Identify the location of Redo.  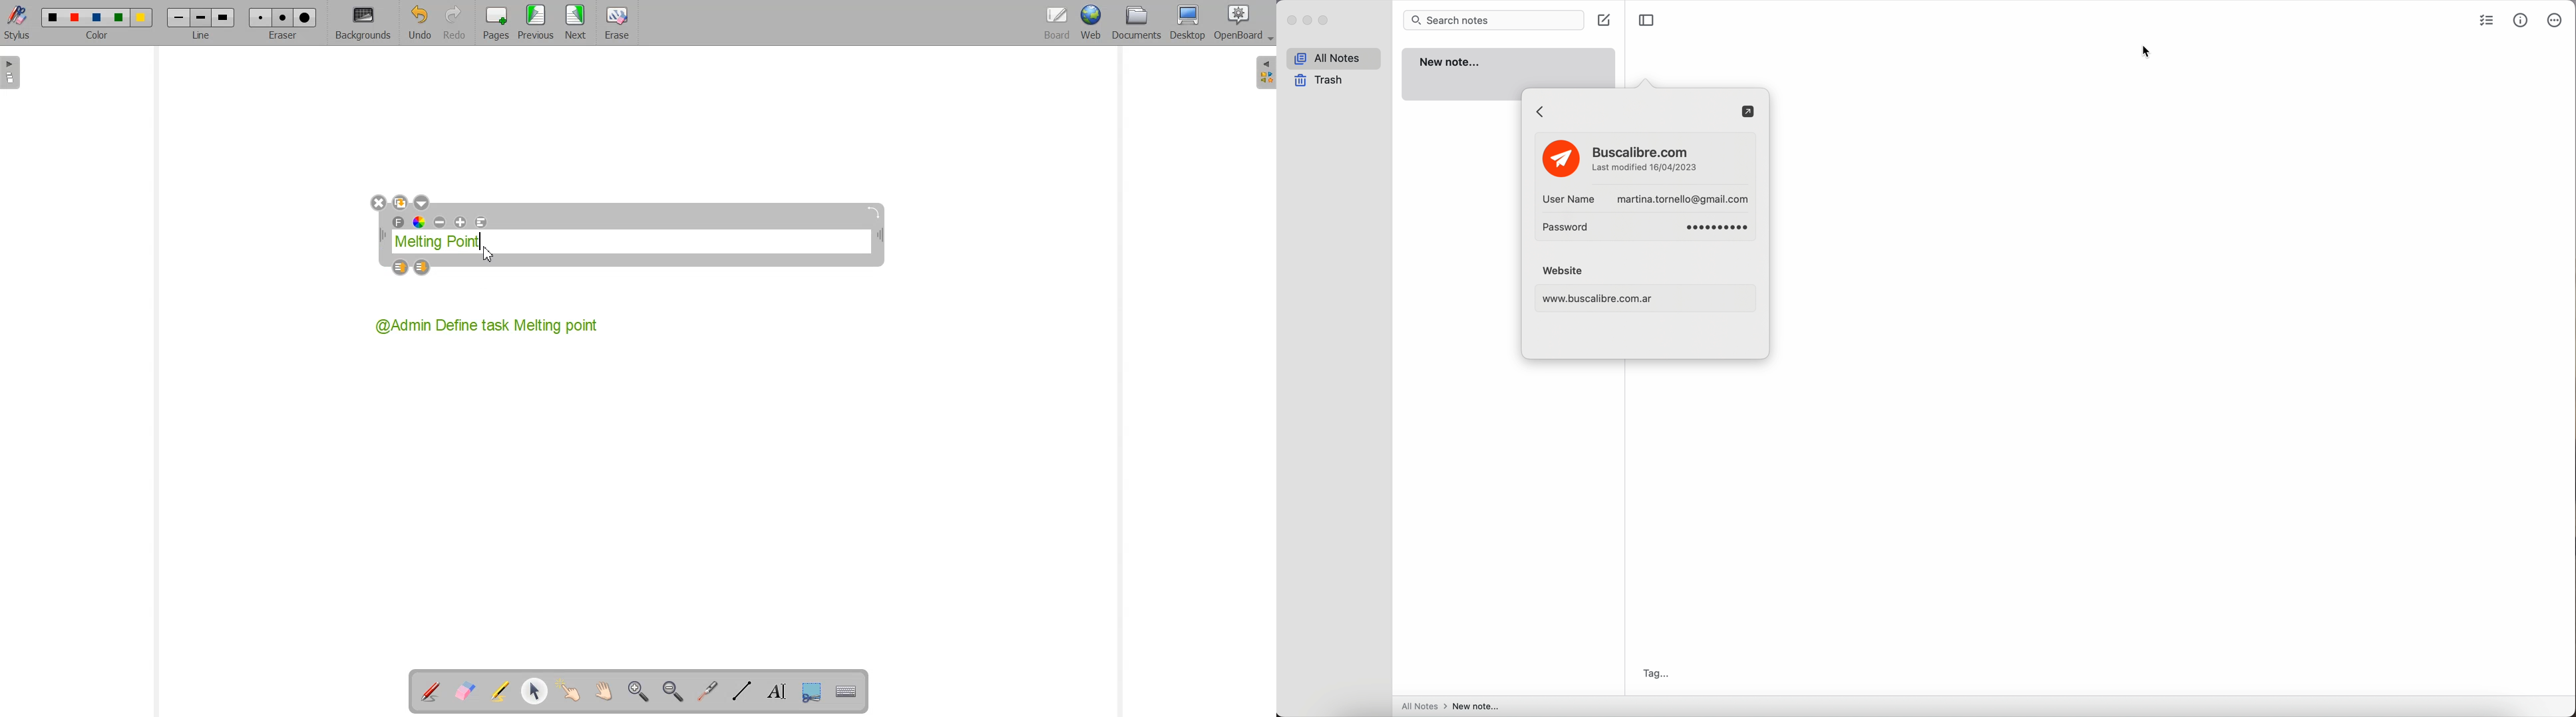
(454, 23).